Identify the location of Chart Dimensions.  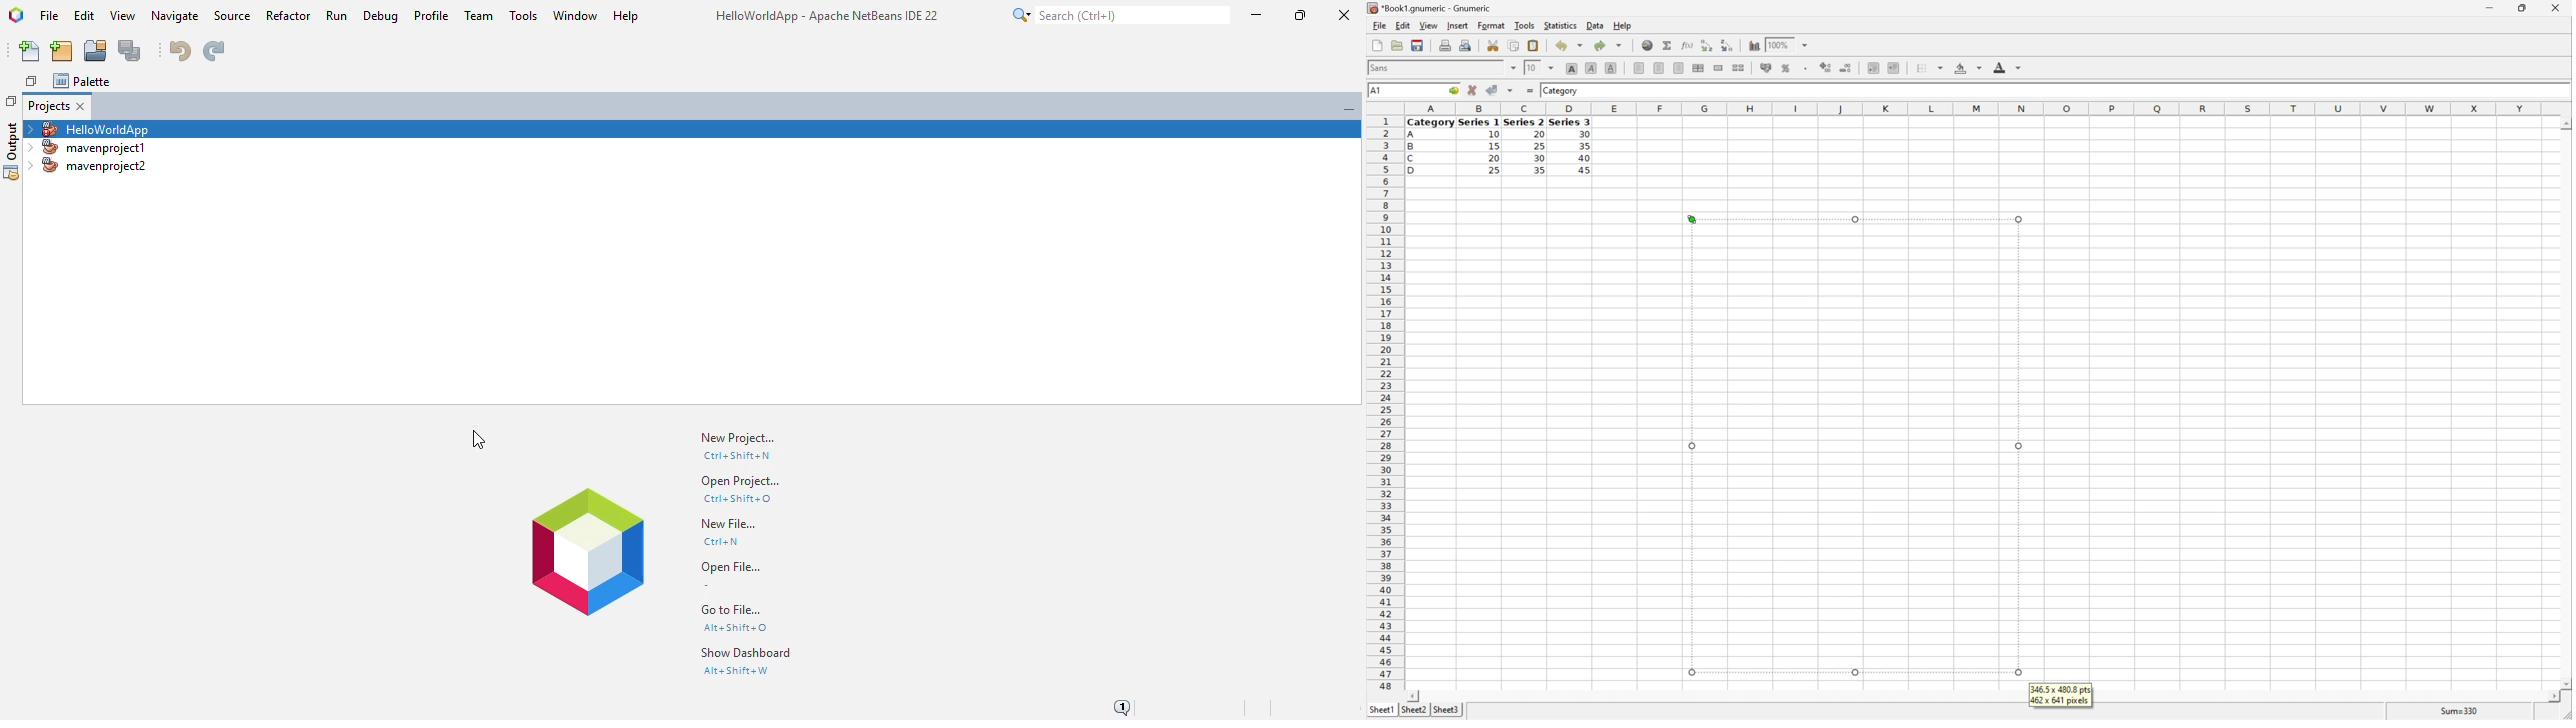
(2060, 695).